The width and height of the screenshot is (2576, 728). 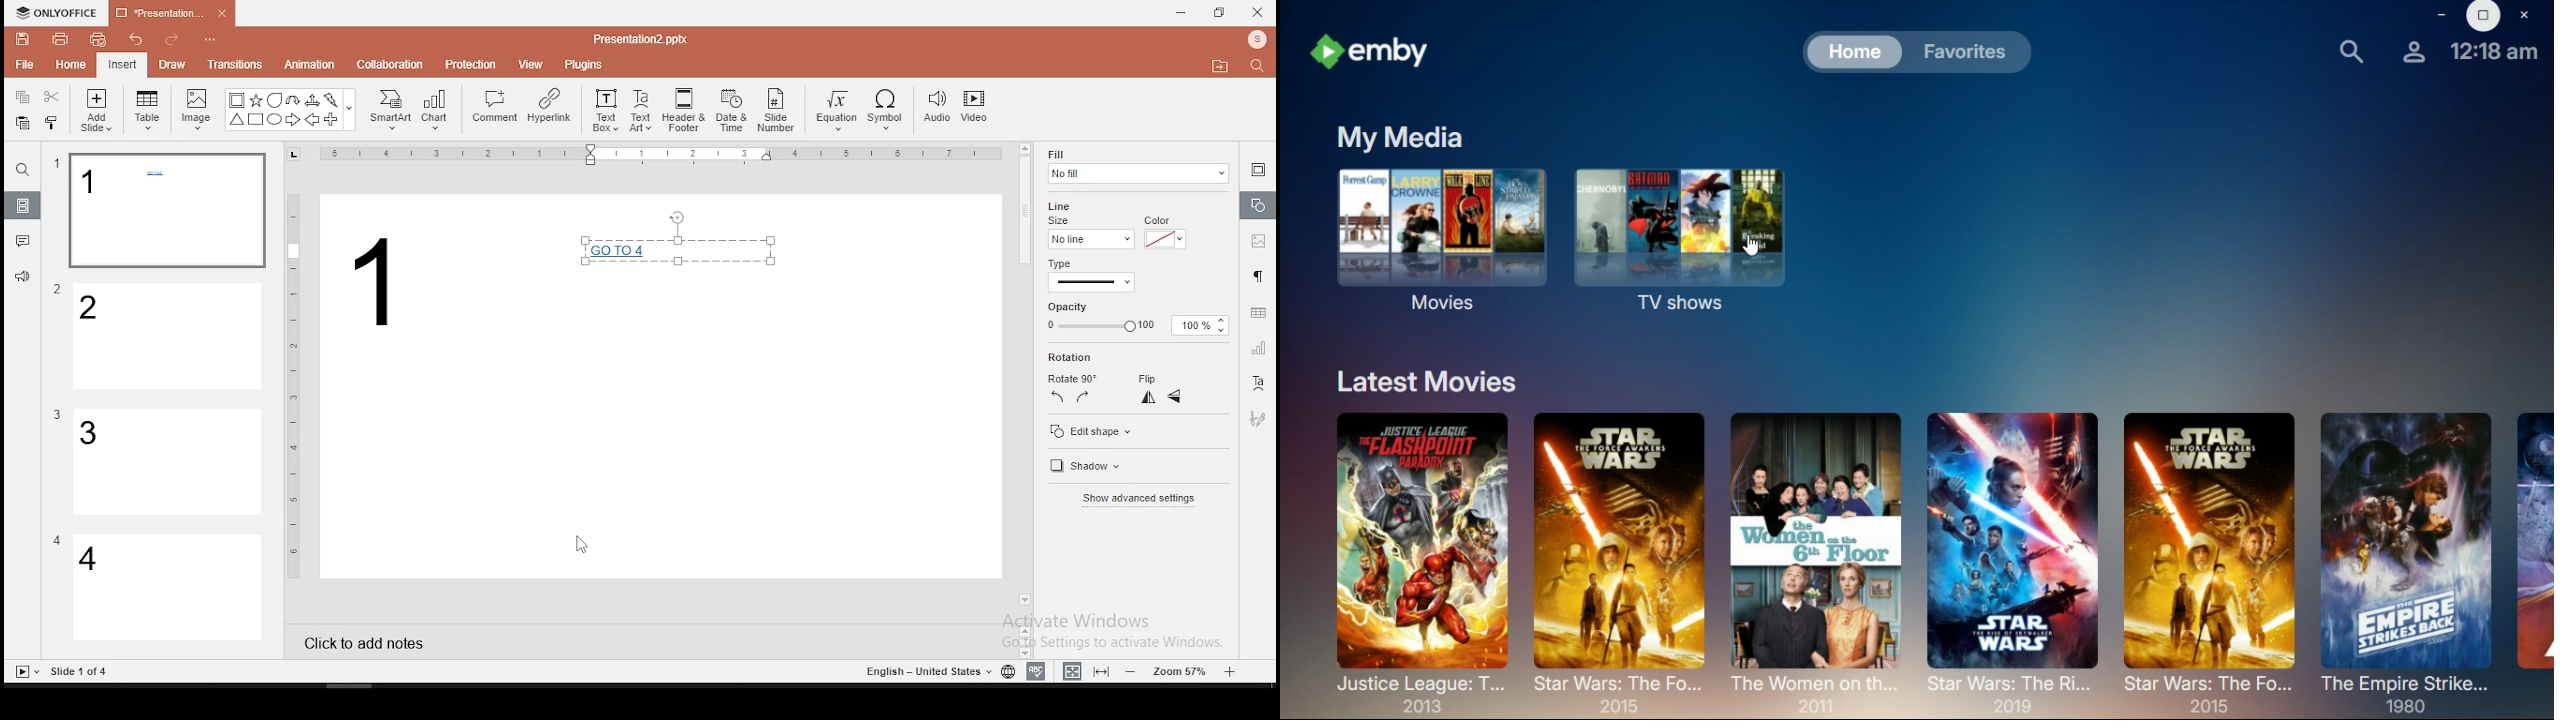 I want to click on redo, so click(x=172, y=42).